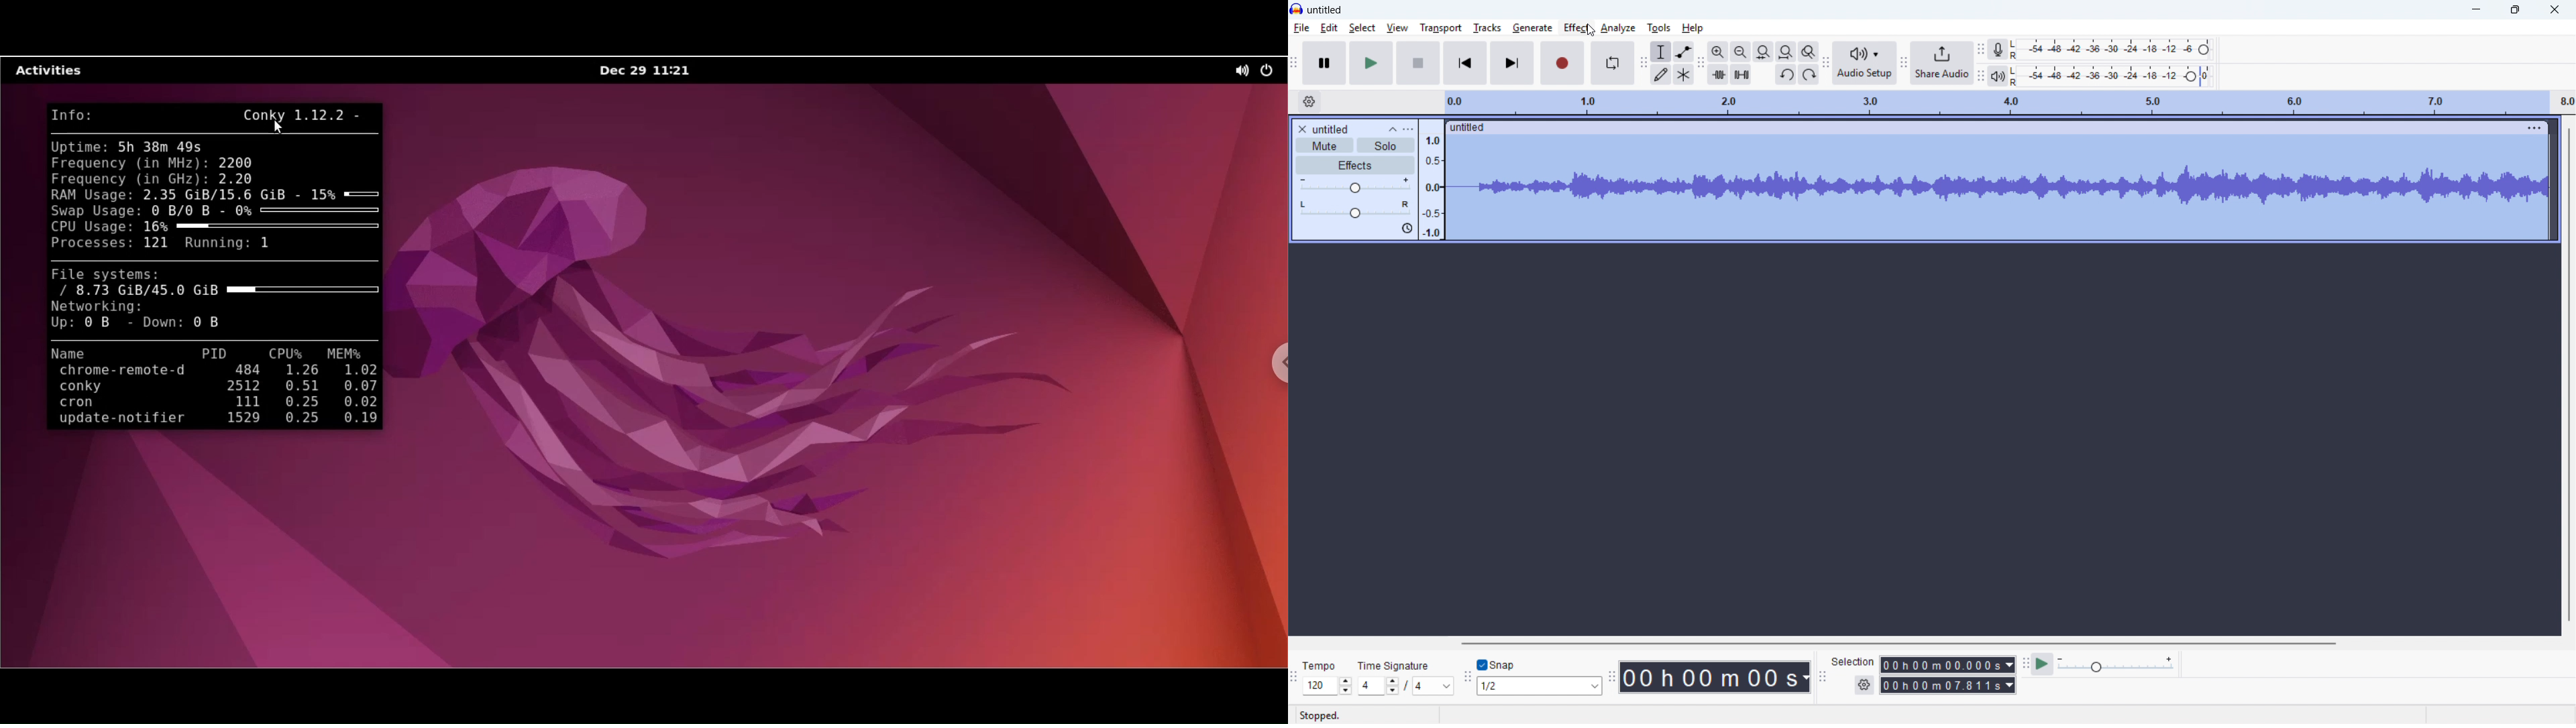 The height and width of the screenshot is (728, 2576). Describe the element at coordinates (1397, 27) in the screenshot. I see `view` at that location.